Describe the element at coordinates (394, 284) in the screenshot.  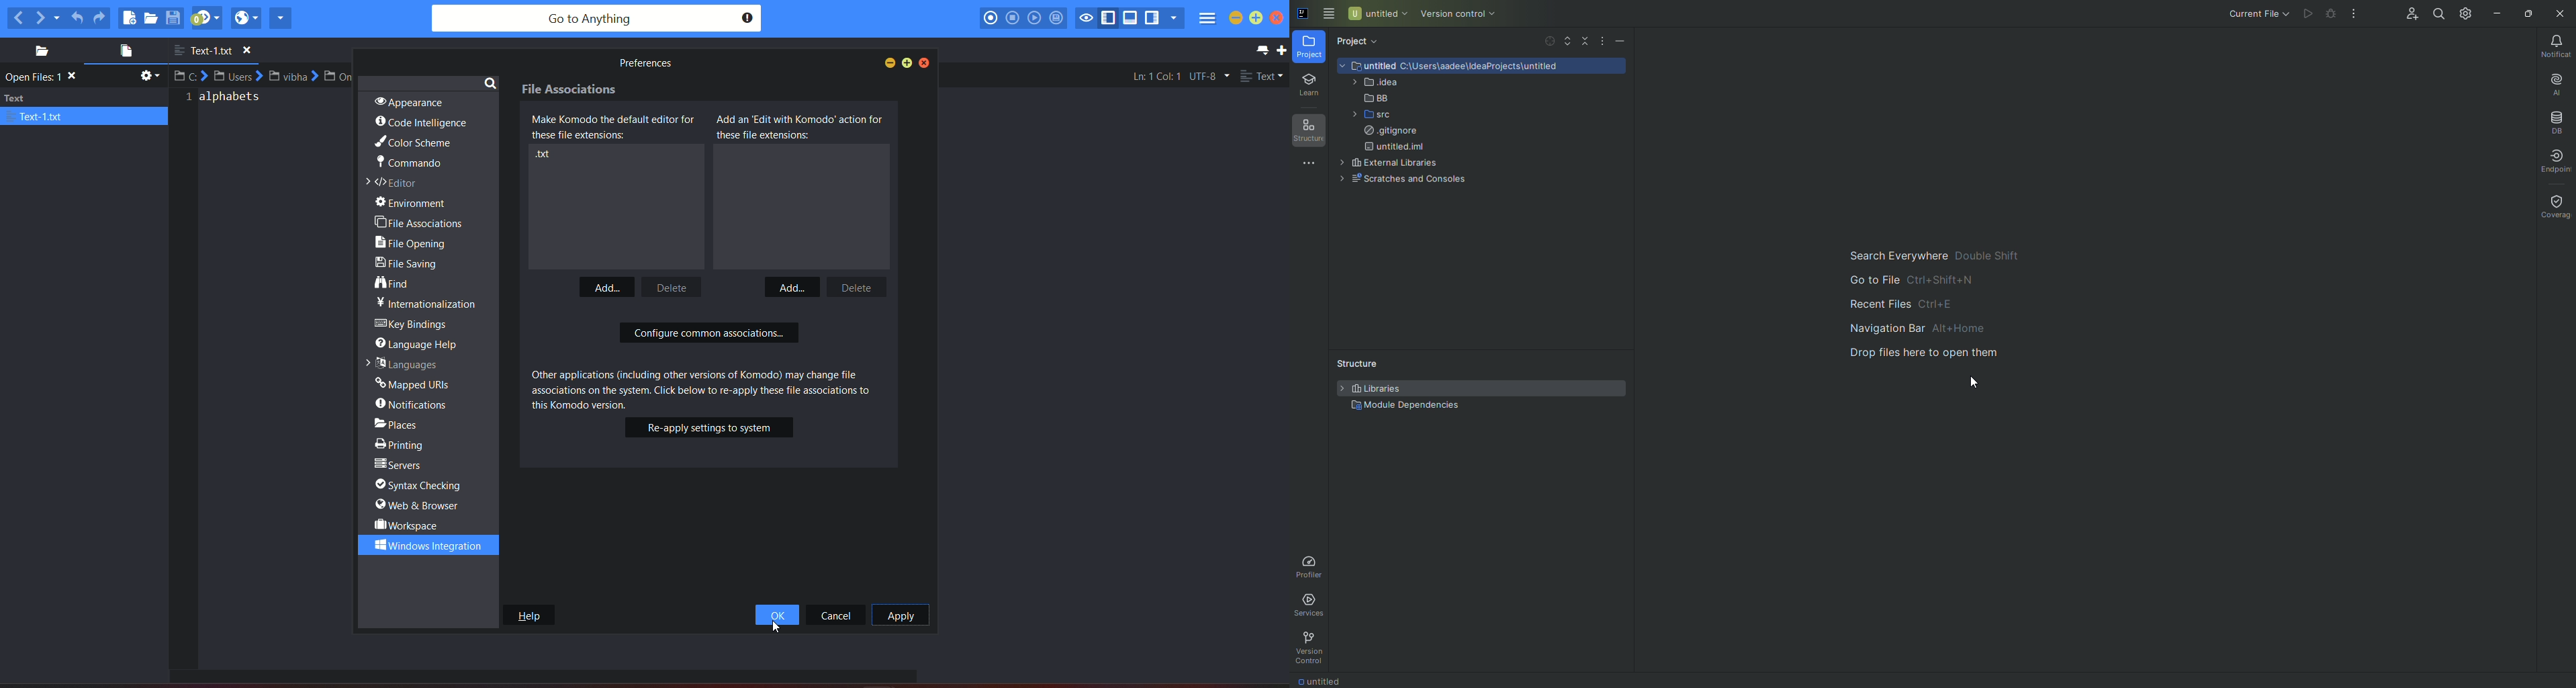
I see `find` at that location.